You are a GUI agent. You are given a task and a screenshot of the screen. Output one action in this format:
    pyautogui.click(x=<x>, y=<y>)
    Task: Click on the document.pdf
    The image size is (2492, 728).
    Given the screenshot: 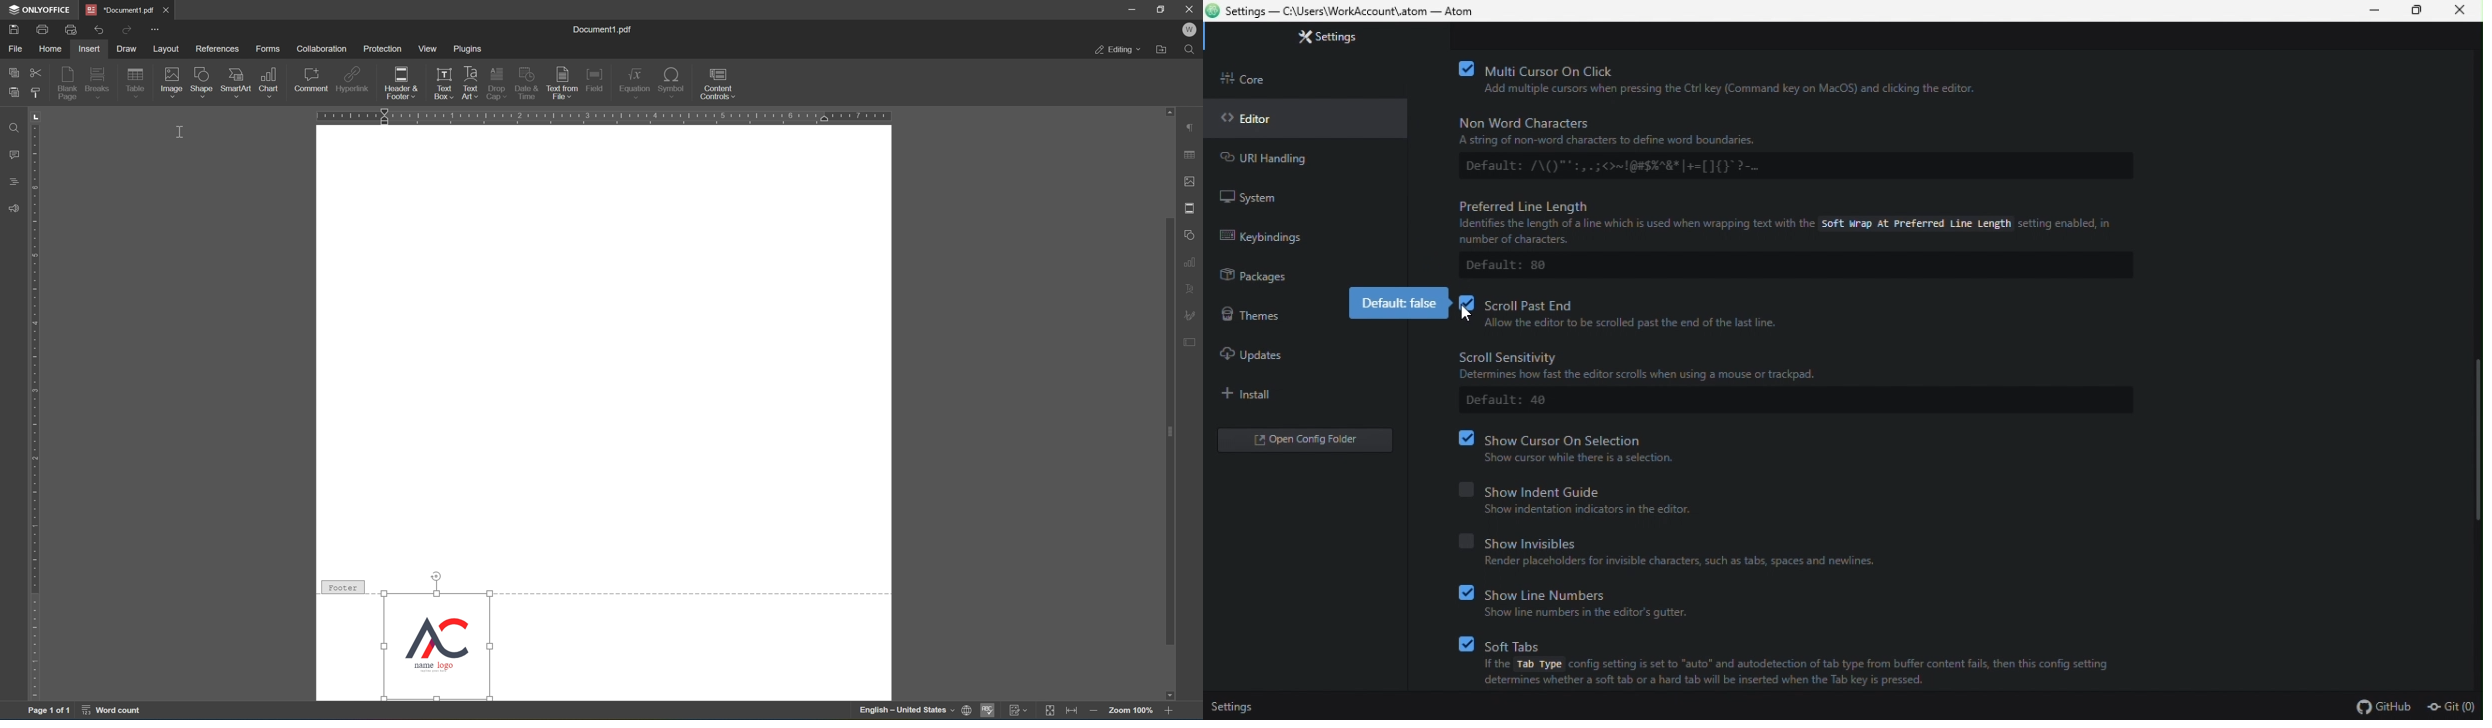 What is the action you would take?
    pyautogui.click(x=120, y=9)
    